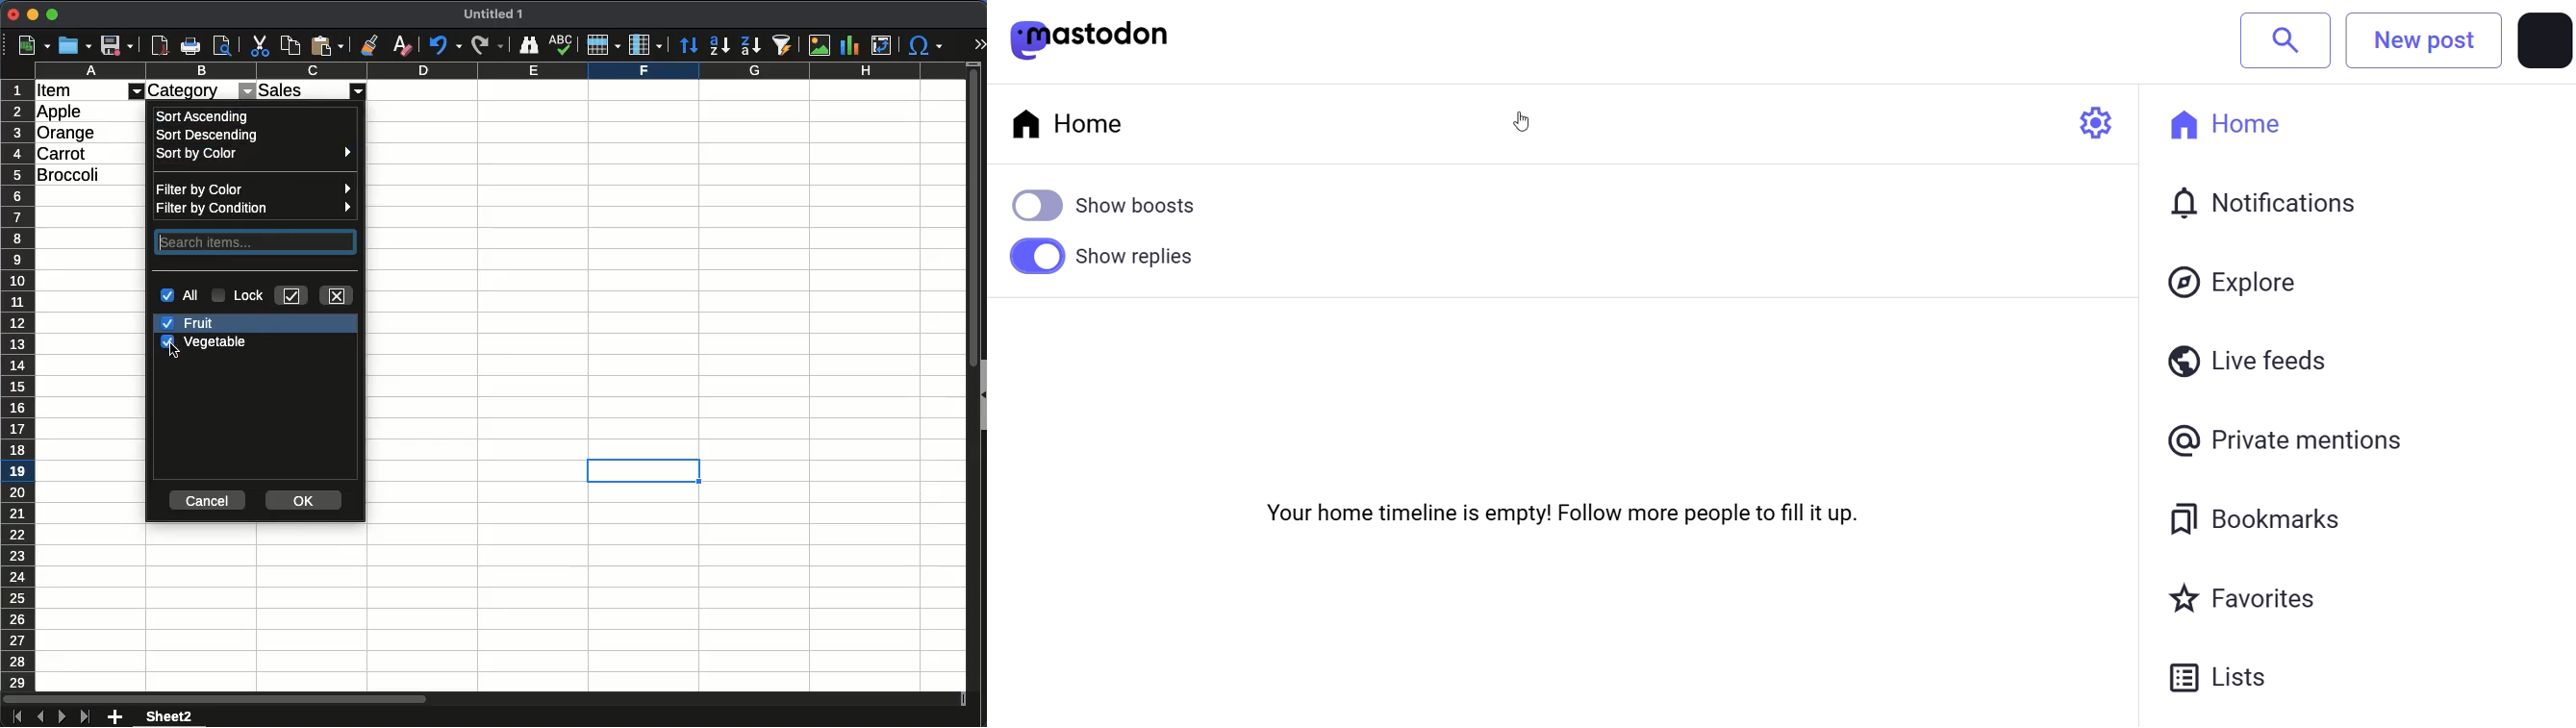  What do you see at coordinates (76, 45) in the screenshot?
I see `open` at bounding box center [76, 45].